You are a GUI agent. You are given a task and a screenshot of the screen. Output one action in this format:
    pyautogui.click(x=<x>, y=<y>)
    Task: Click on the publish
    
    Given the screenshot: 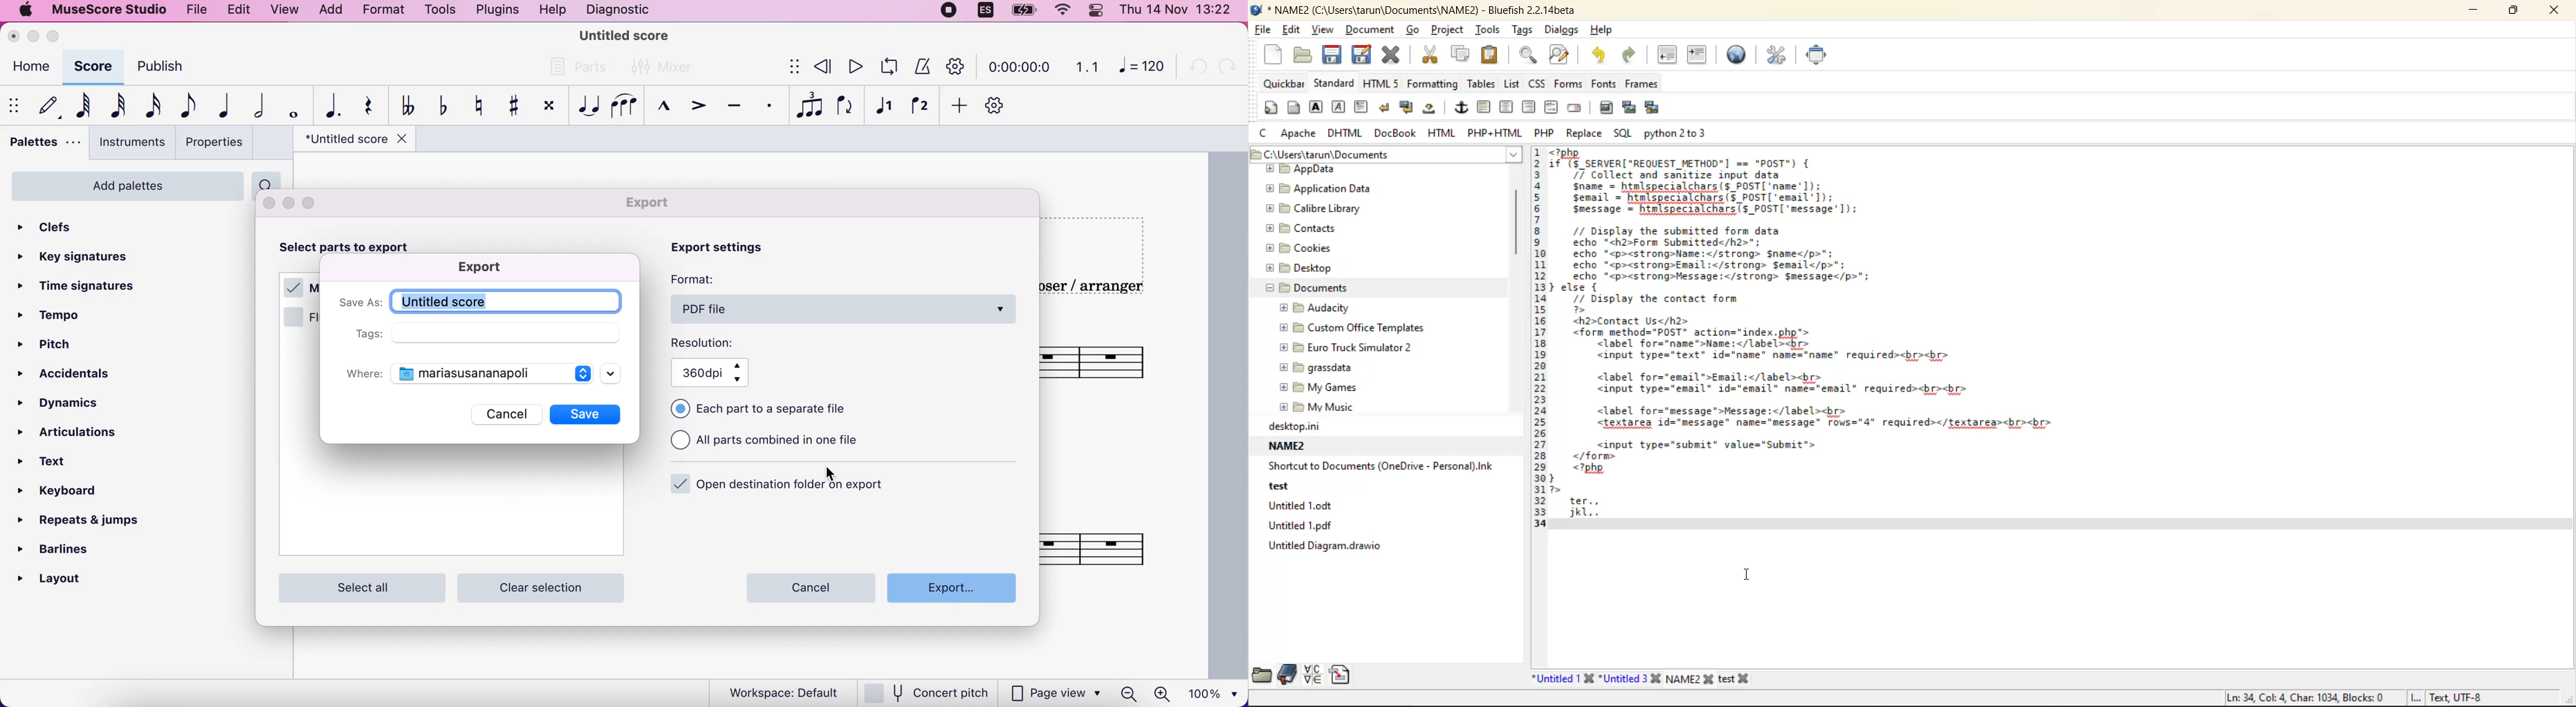 What is the action you would take?
    pyautogui.click(x=165, y=65)
    